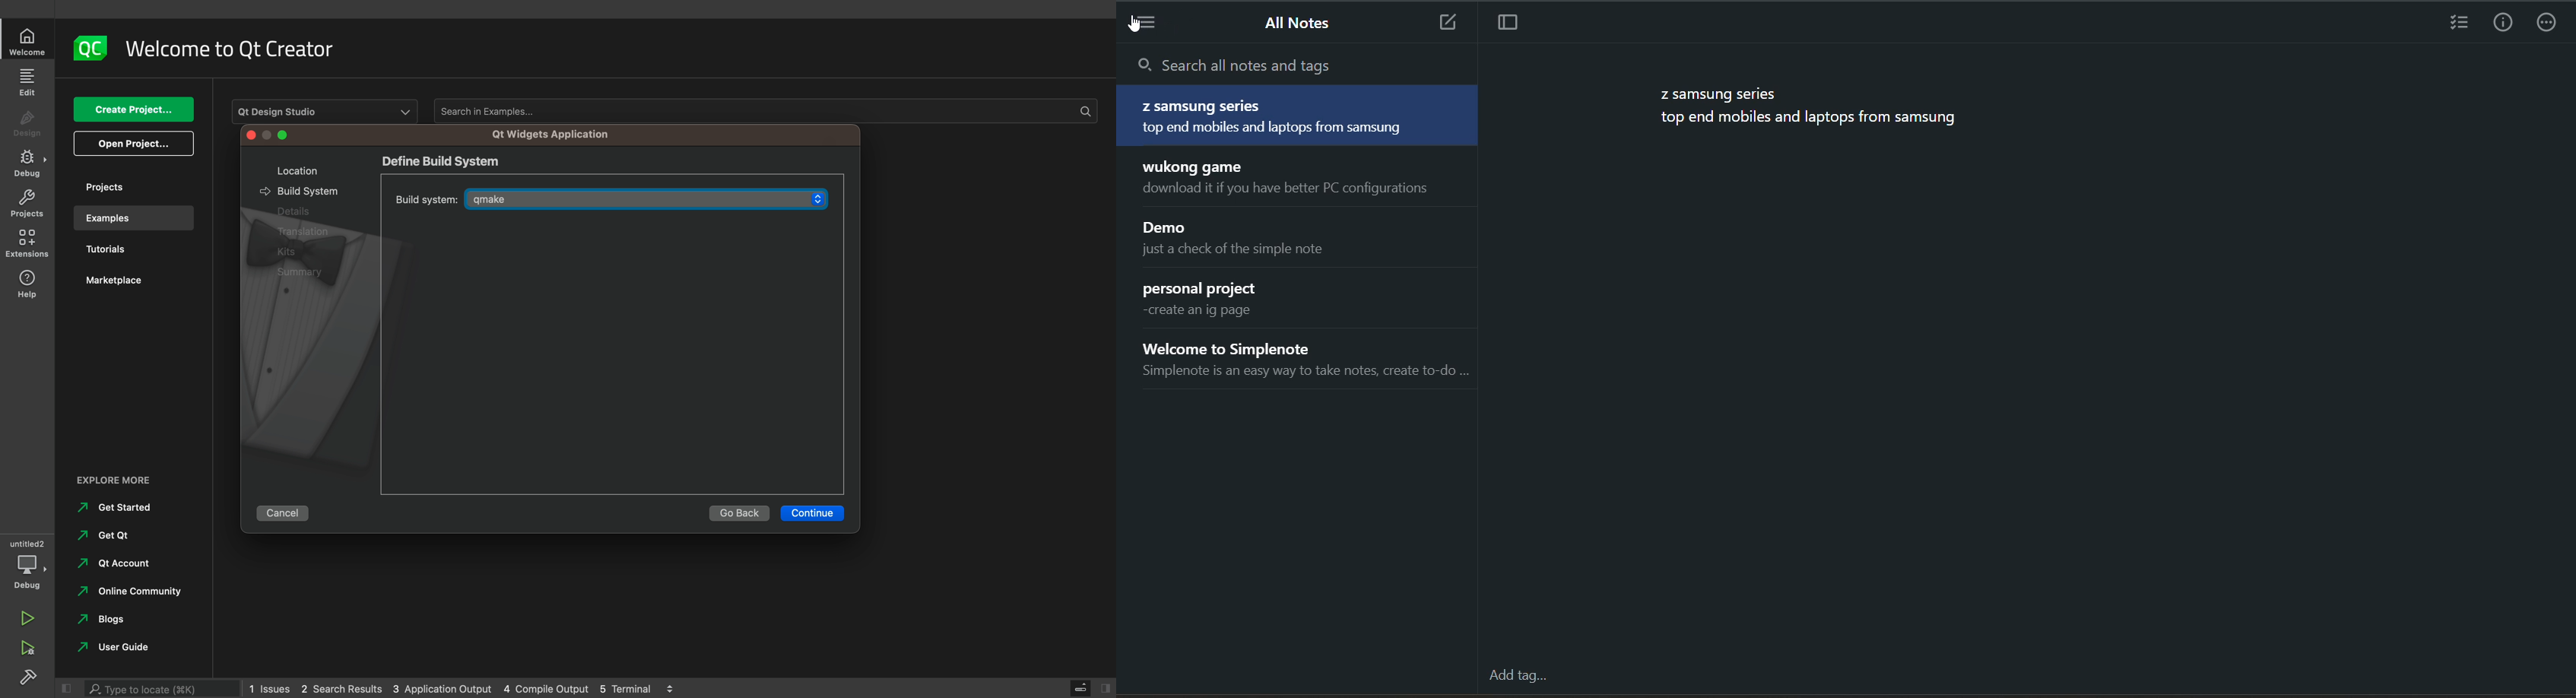  What do you see at coordinates (1518, 676) in the screenshot?
I see `add tag...` at bounding box center [1518, 676].